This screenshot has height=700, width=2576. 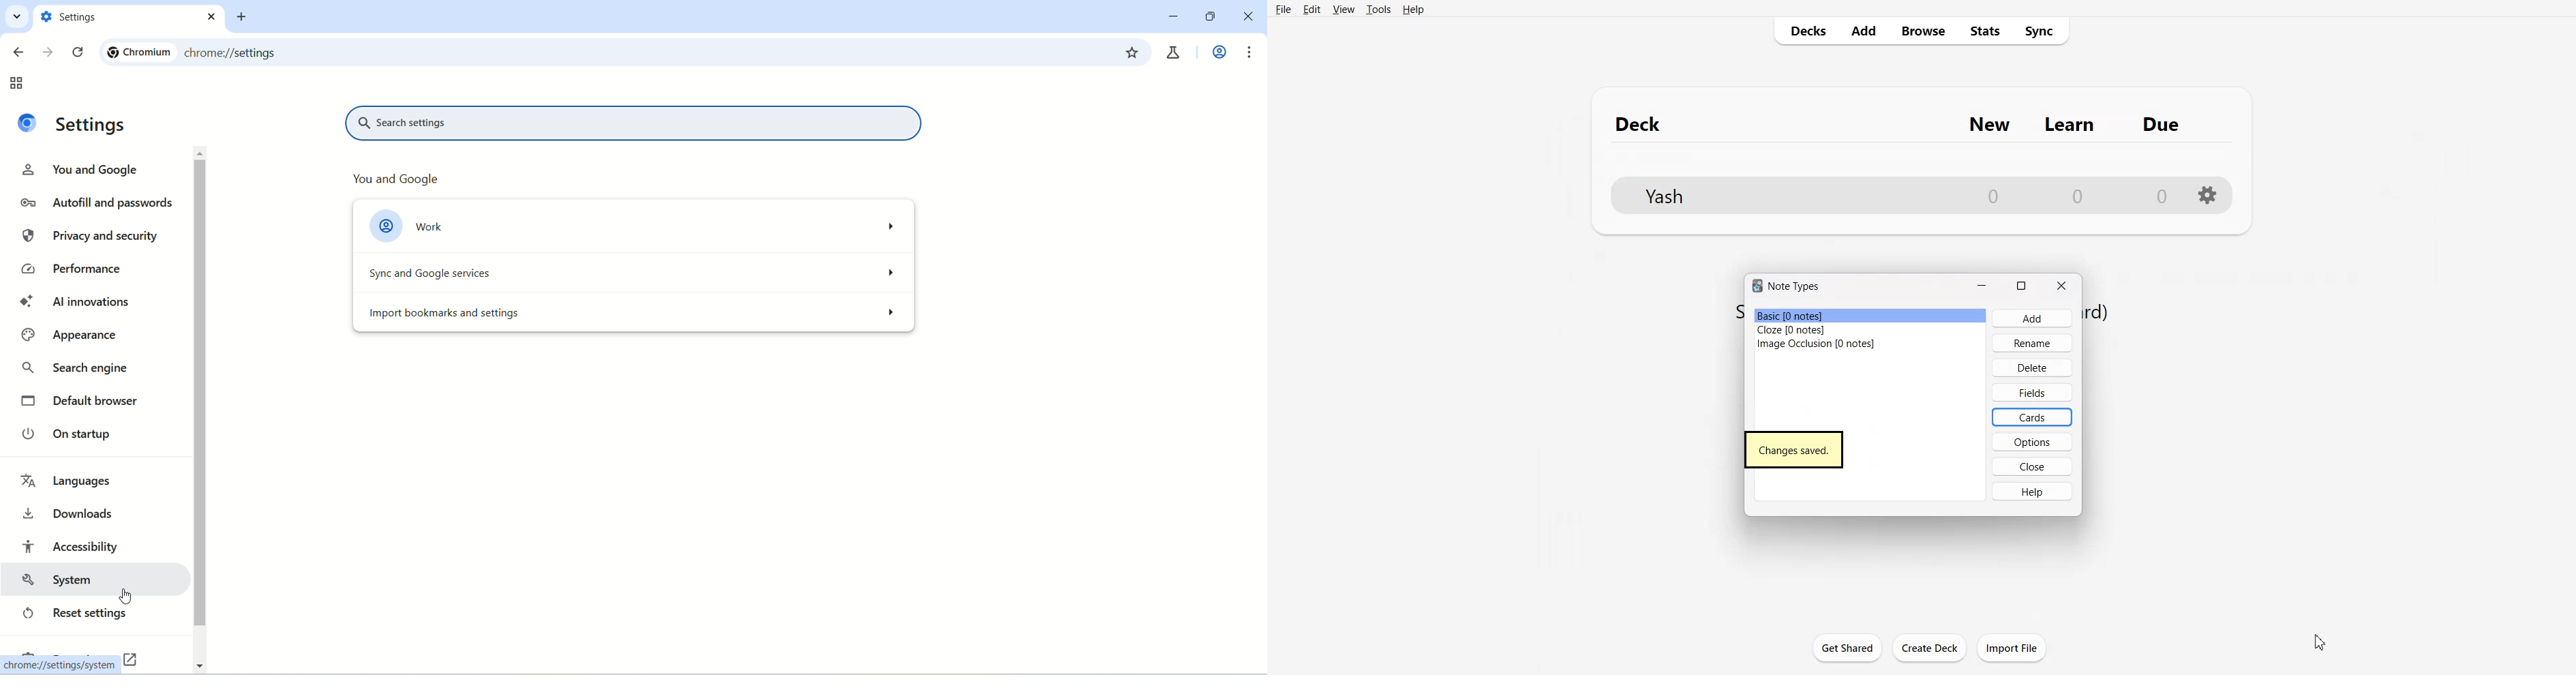 What do you see at coordinates (2032, 343) in the screenshot?
I see `Rename` at bounding box center [2032, 343].